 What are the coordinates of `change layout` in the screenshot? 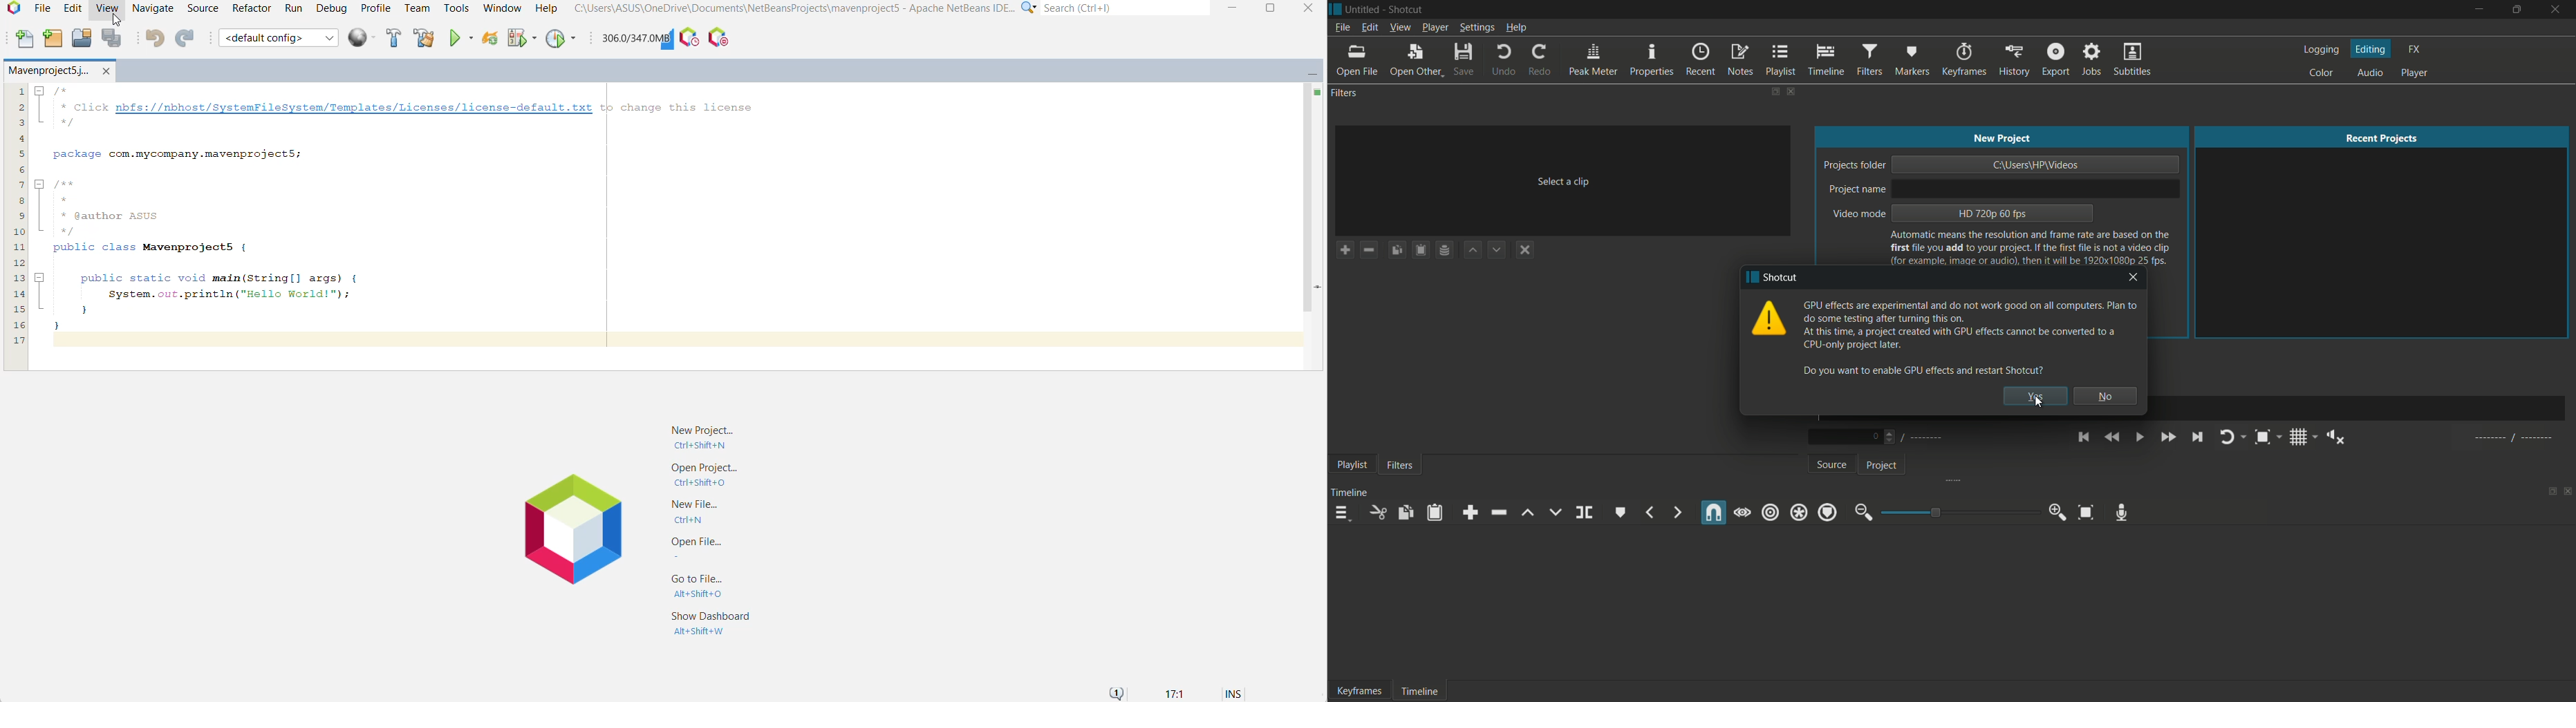 It's located at (1770, 90).